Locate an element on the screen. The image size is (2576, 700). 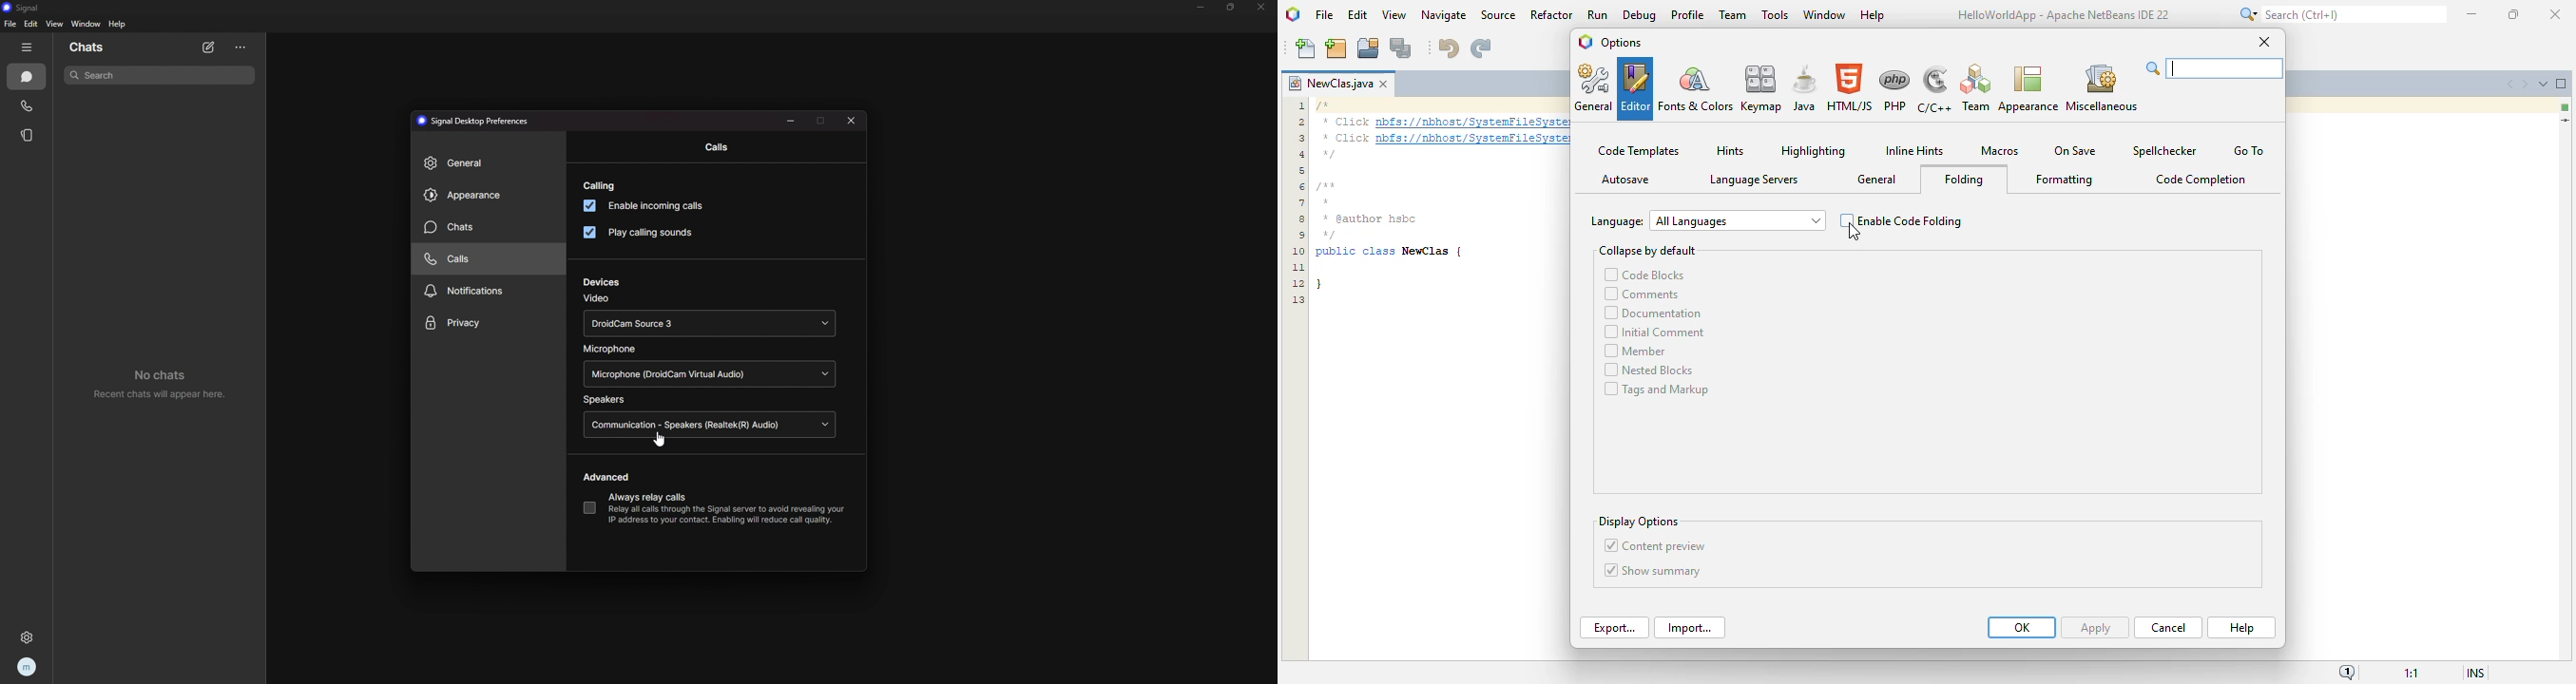
speaker source is located at coordinates (712, 424).